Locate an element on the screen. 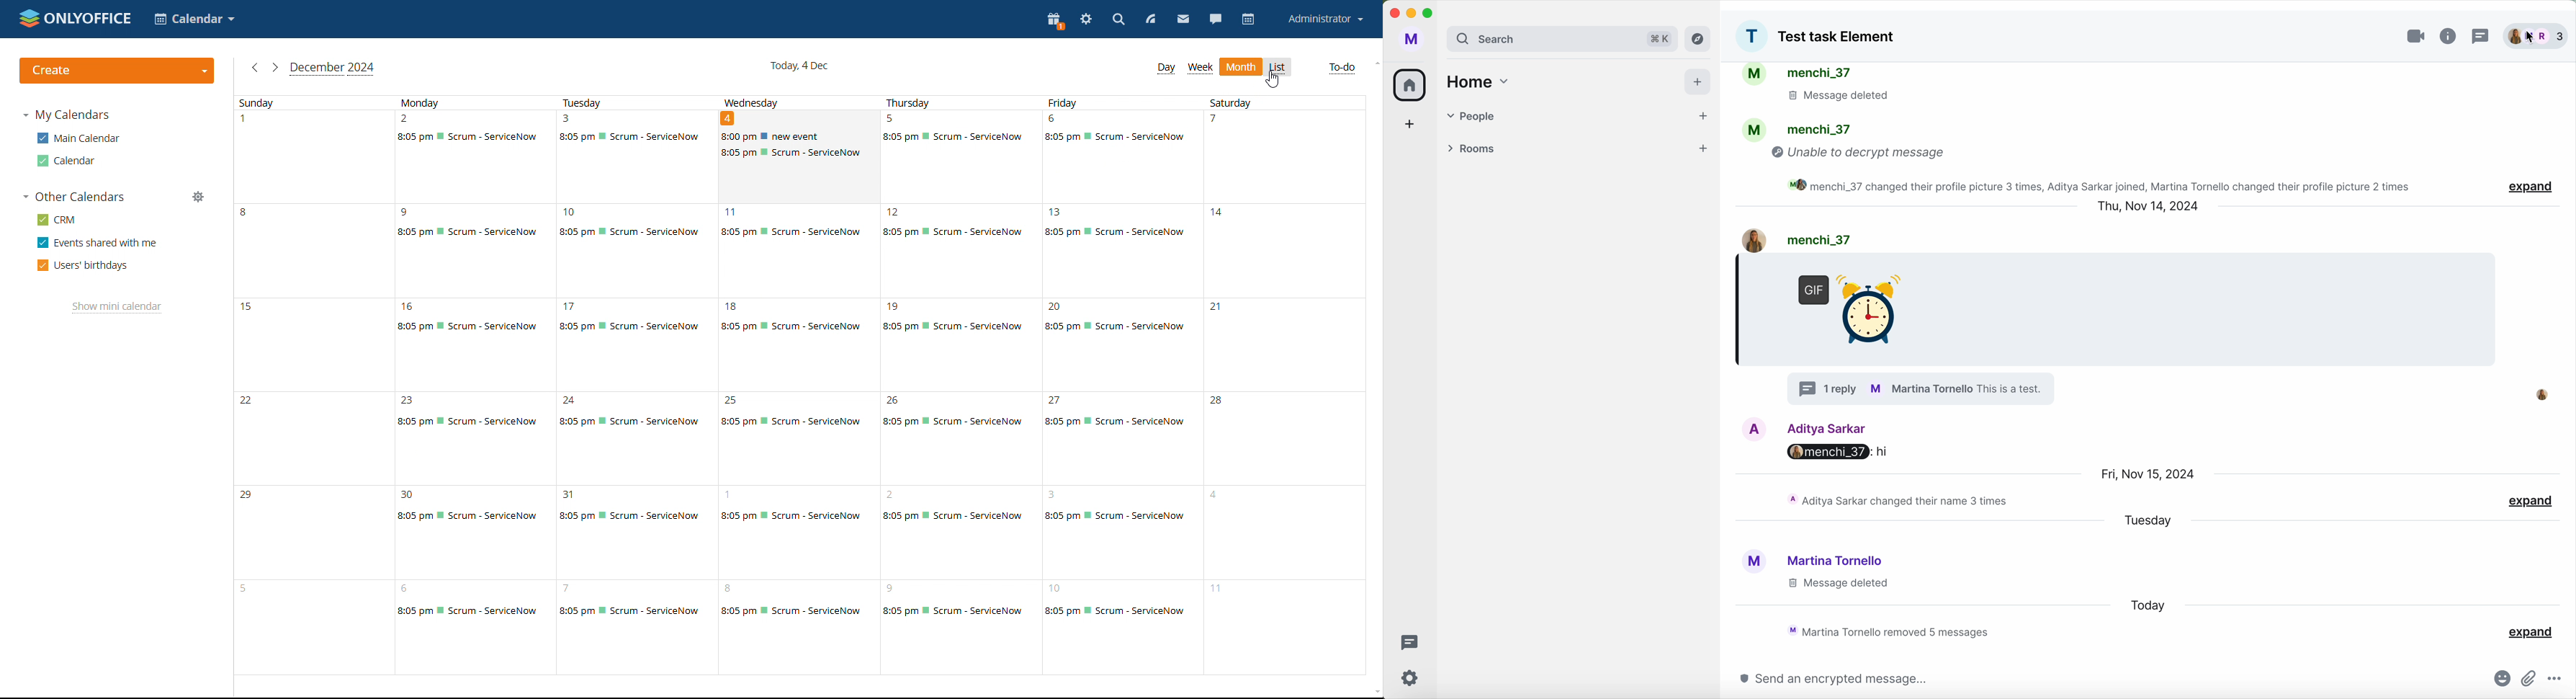 Image resolution: width=2576 pixels, height=700 pixels. info is located at coordinates (2450, 36).